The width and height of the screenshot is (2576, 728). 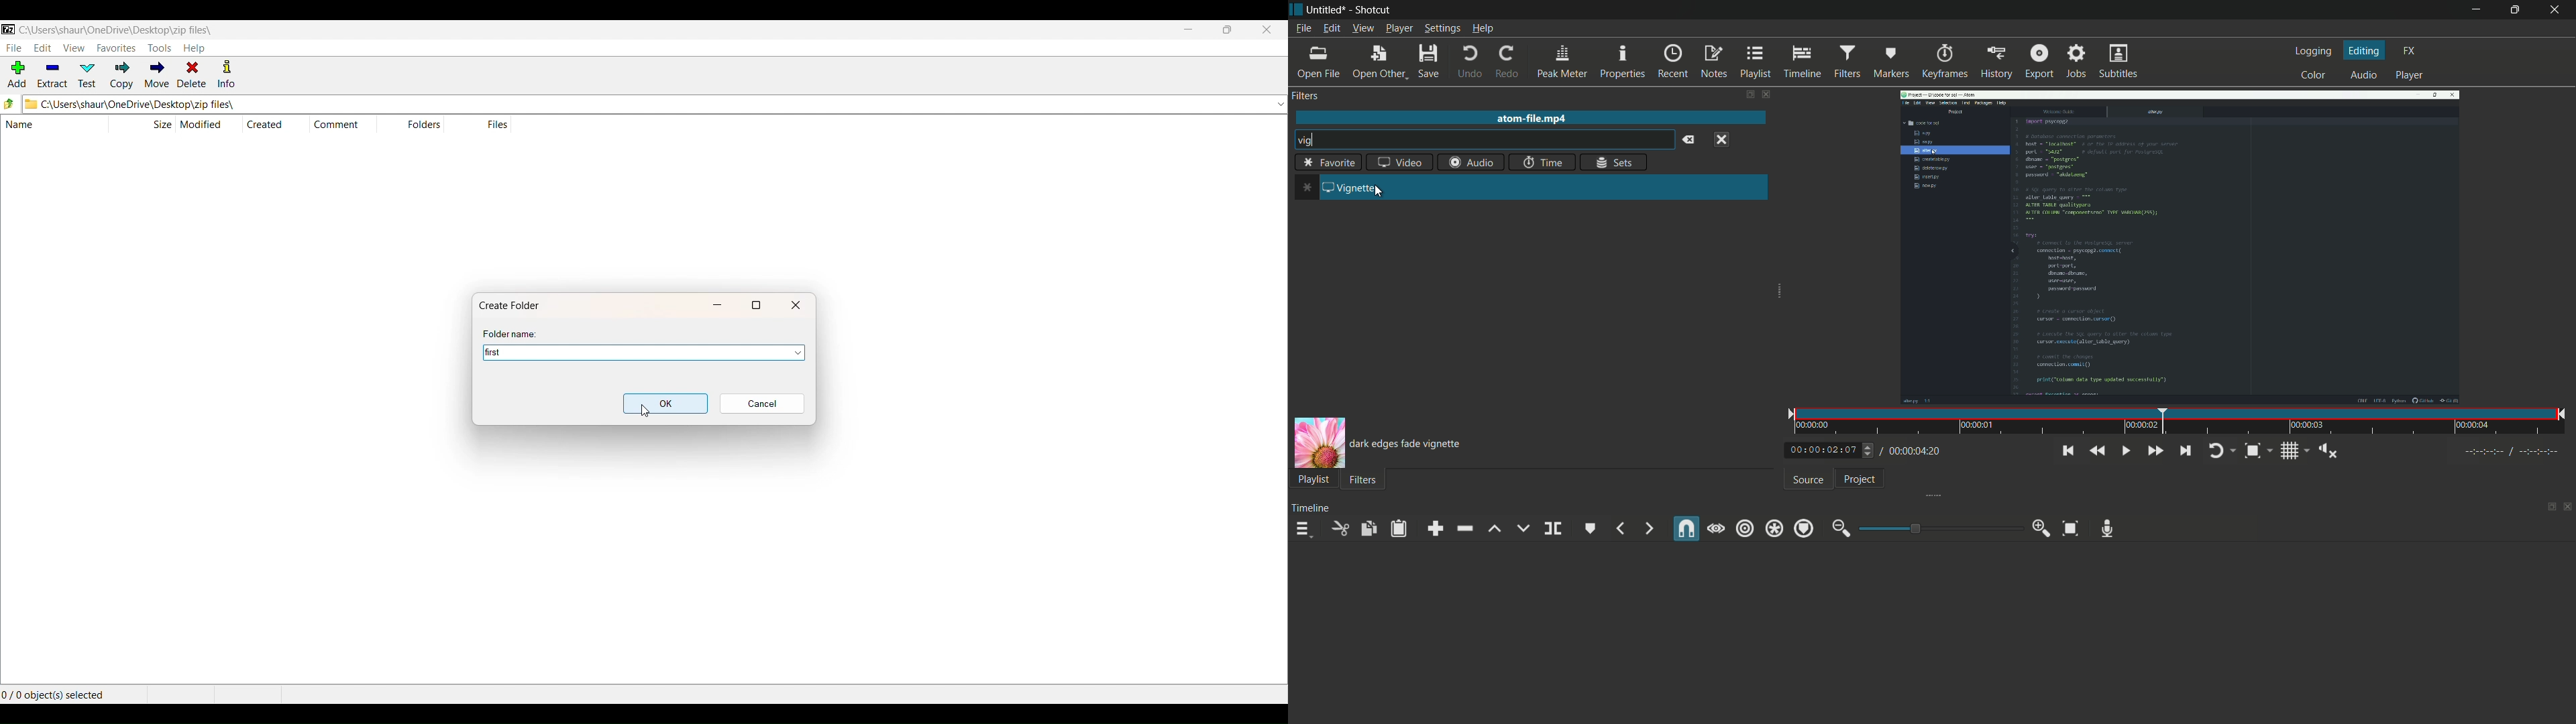 What do you see at coordinates (1312, 507) in the screenshot?
I see `Timeline` at bounding box center [1312, 507].